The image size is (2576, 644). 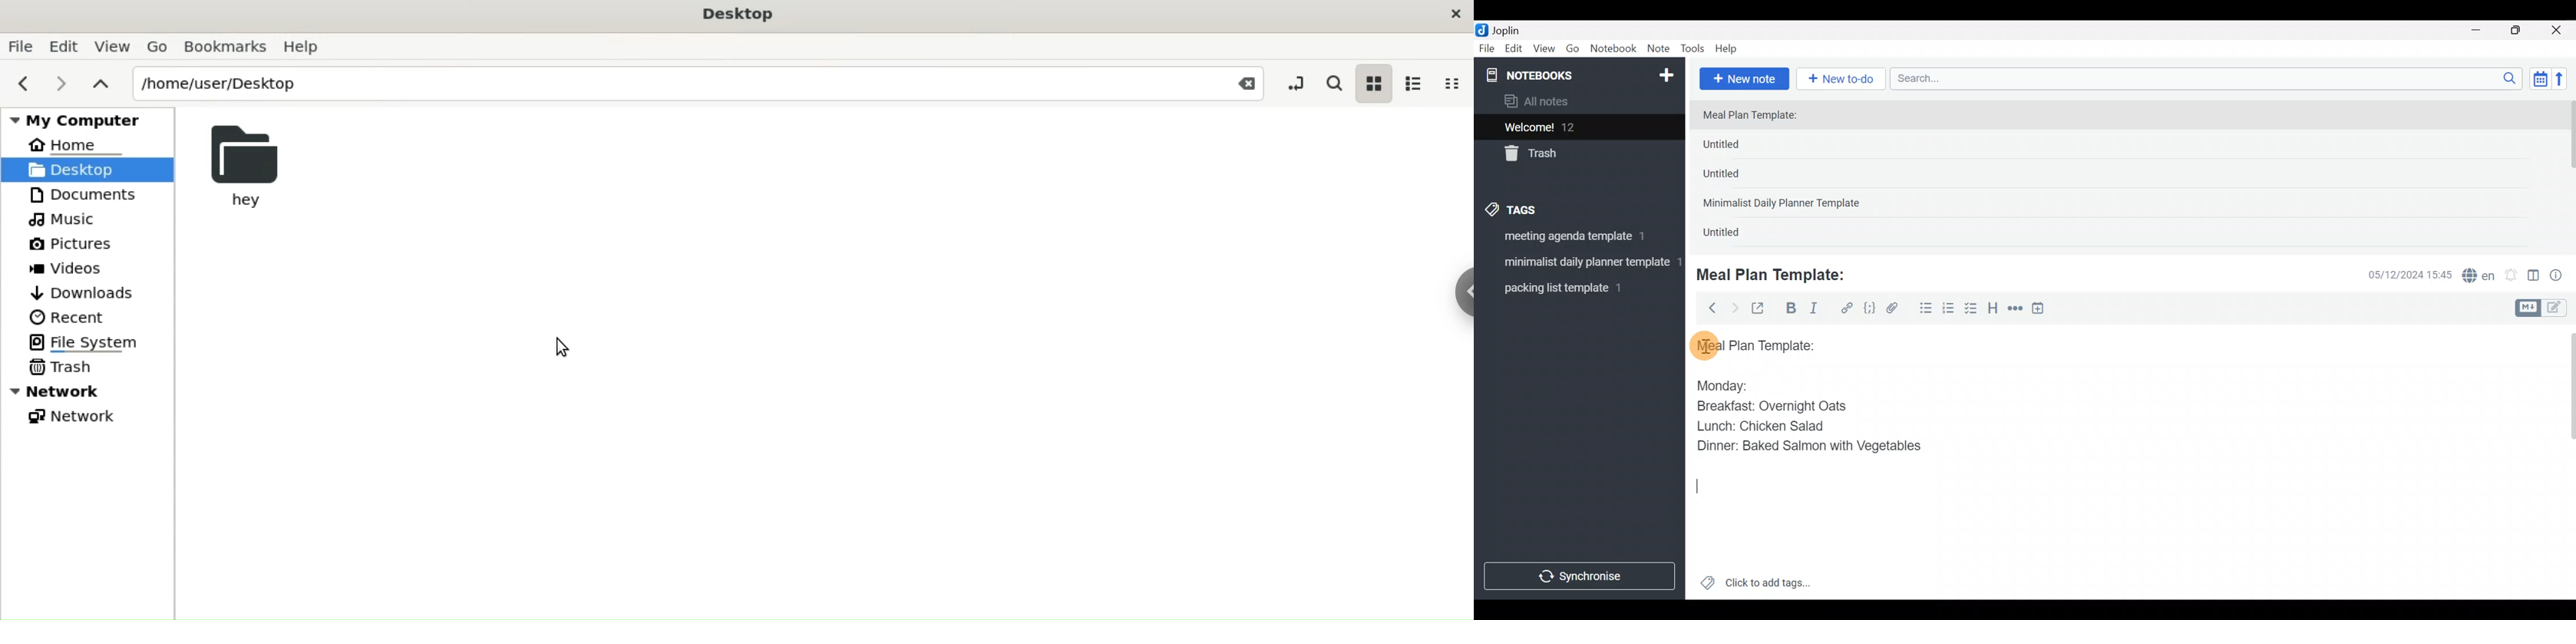 What do you see at coordinates (88, 390) in the screenshot?
I see `Network` at bounding box center [88, 390].